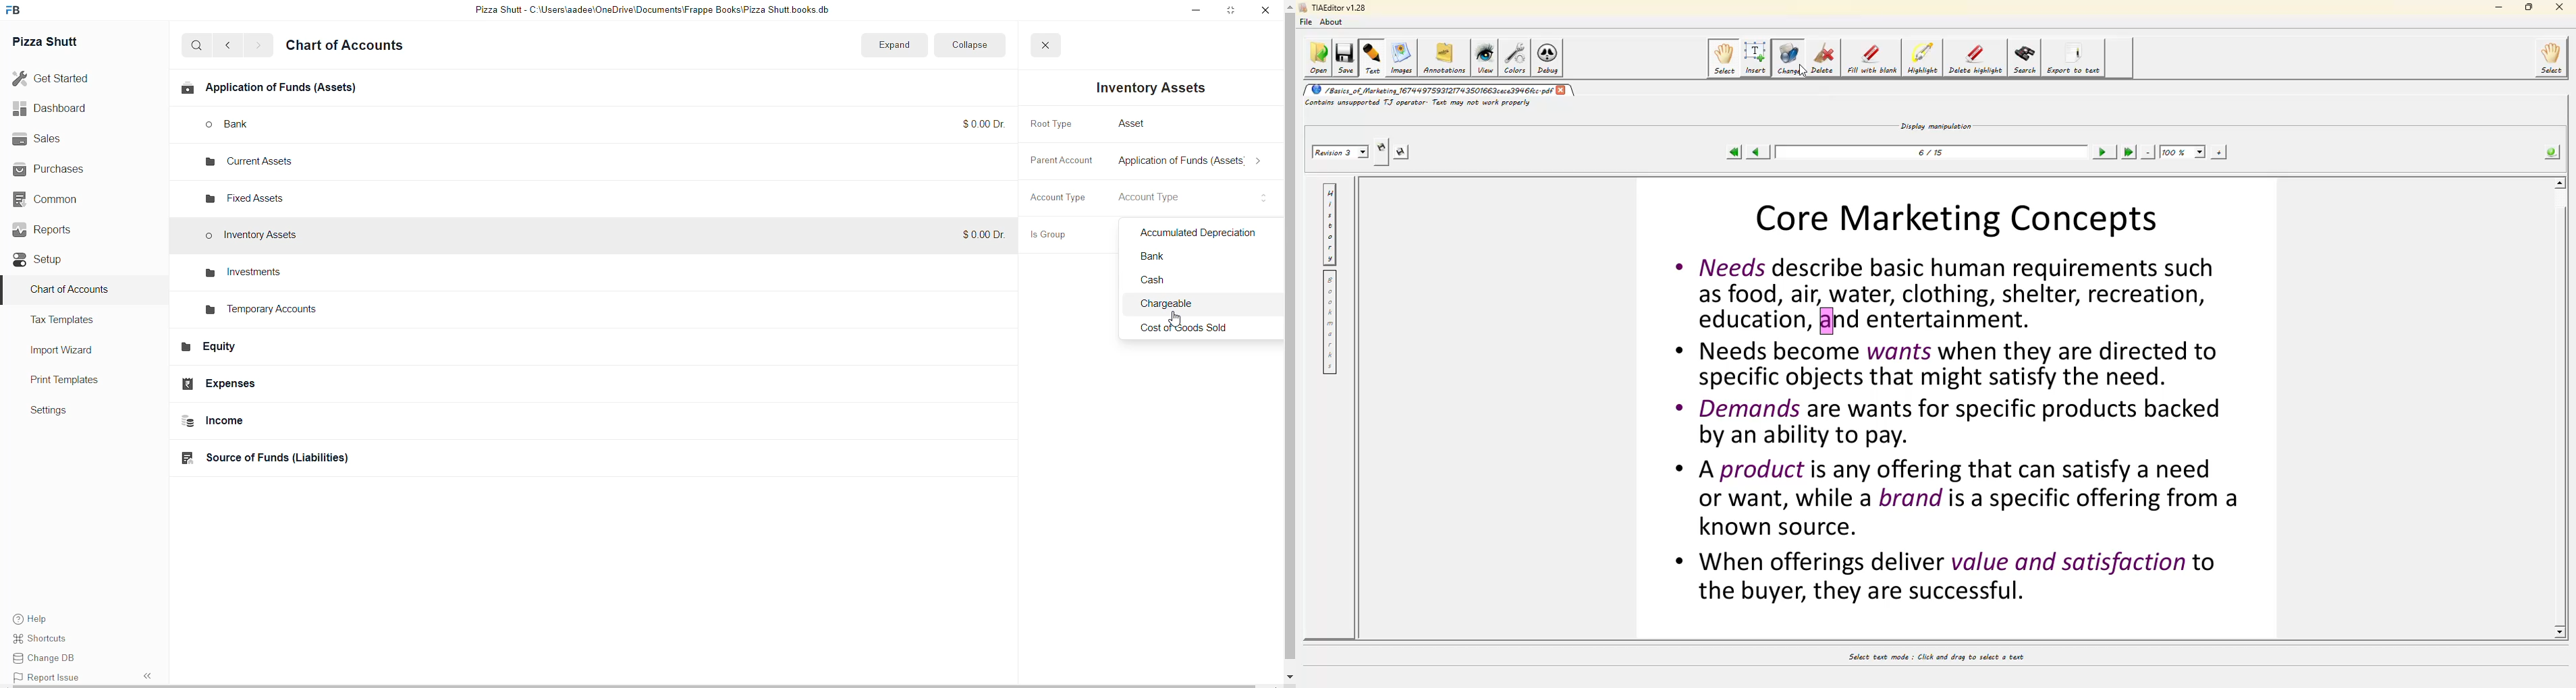 This screenshot has height=700, width=2576. Describe the element at coordinates (1196, 329) in the screenshot. I see `cost of goods sold` at that location.